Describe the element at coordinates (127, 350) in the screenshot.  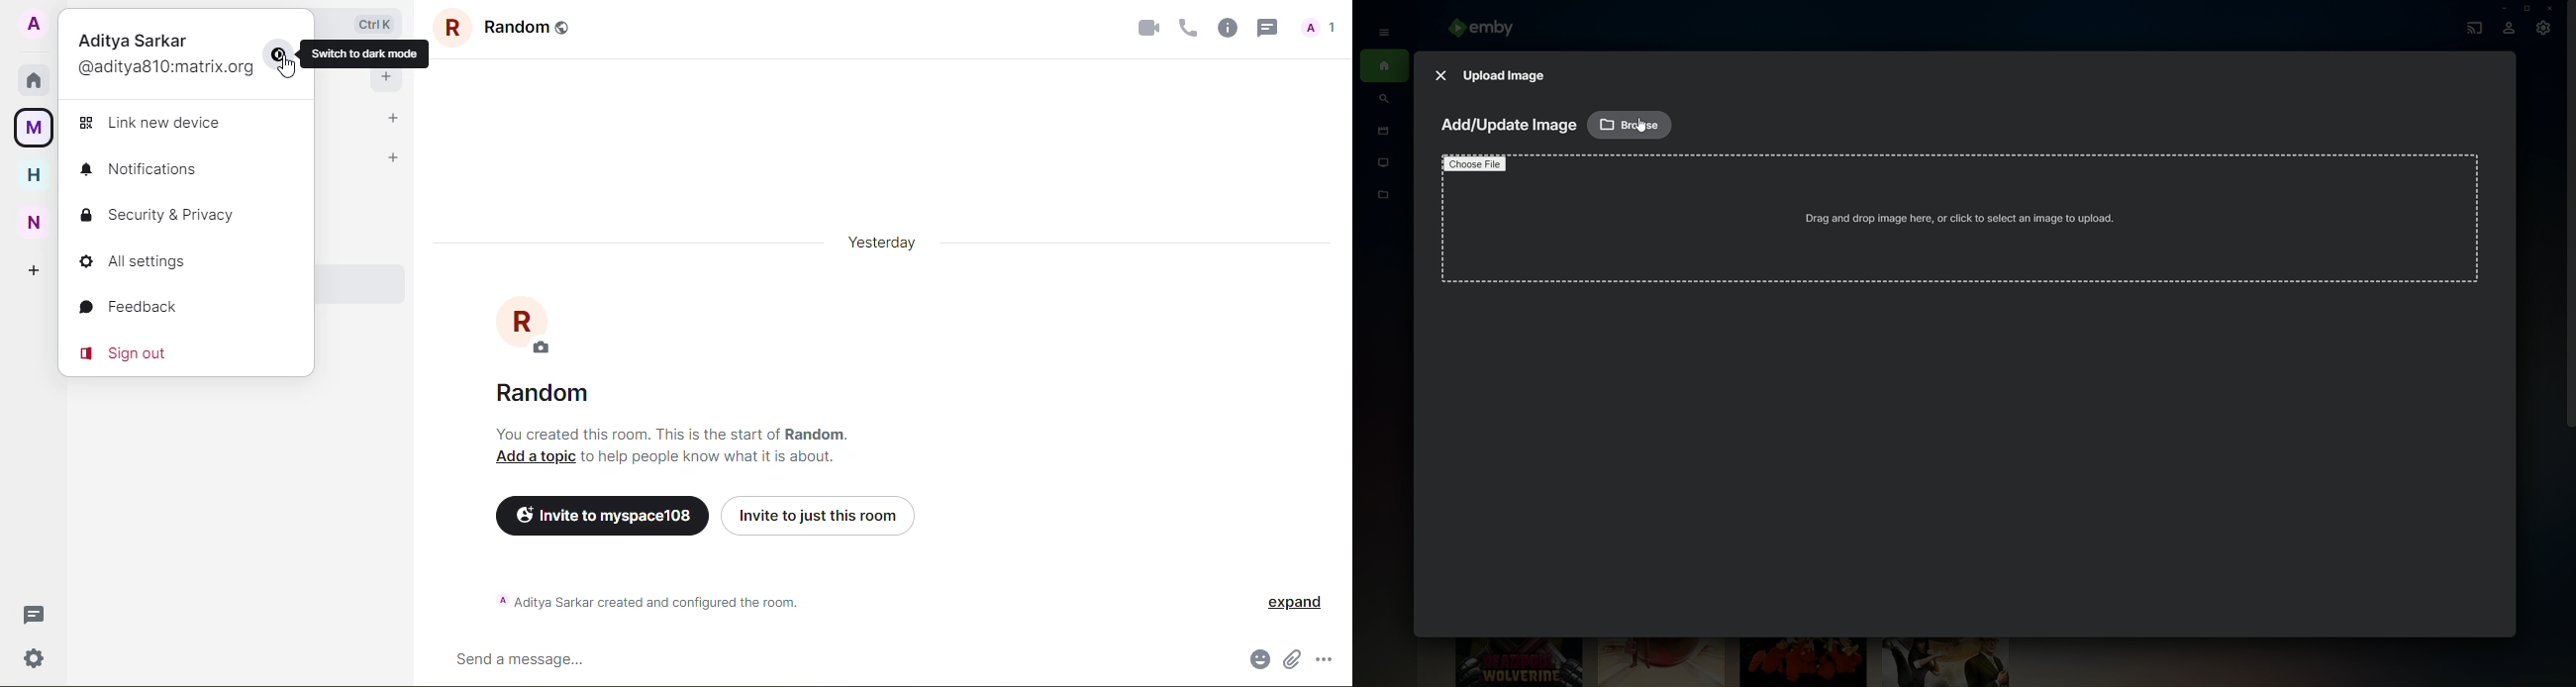
I see `sign out` at that location.